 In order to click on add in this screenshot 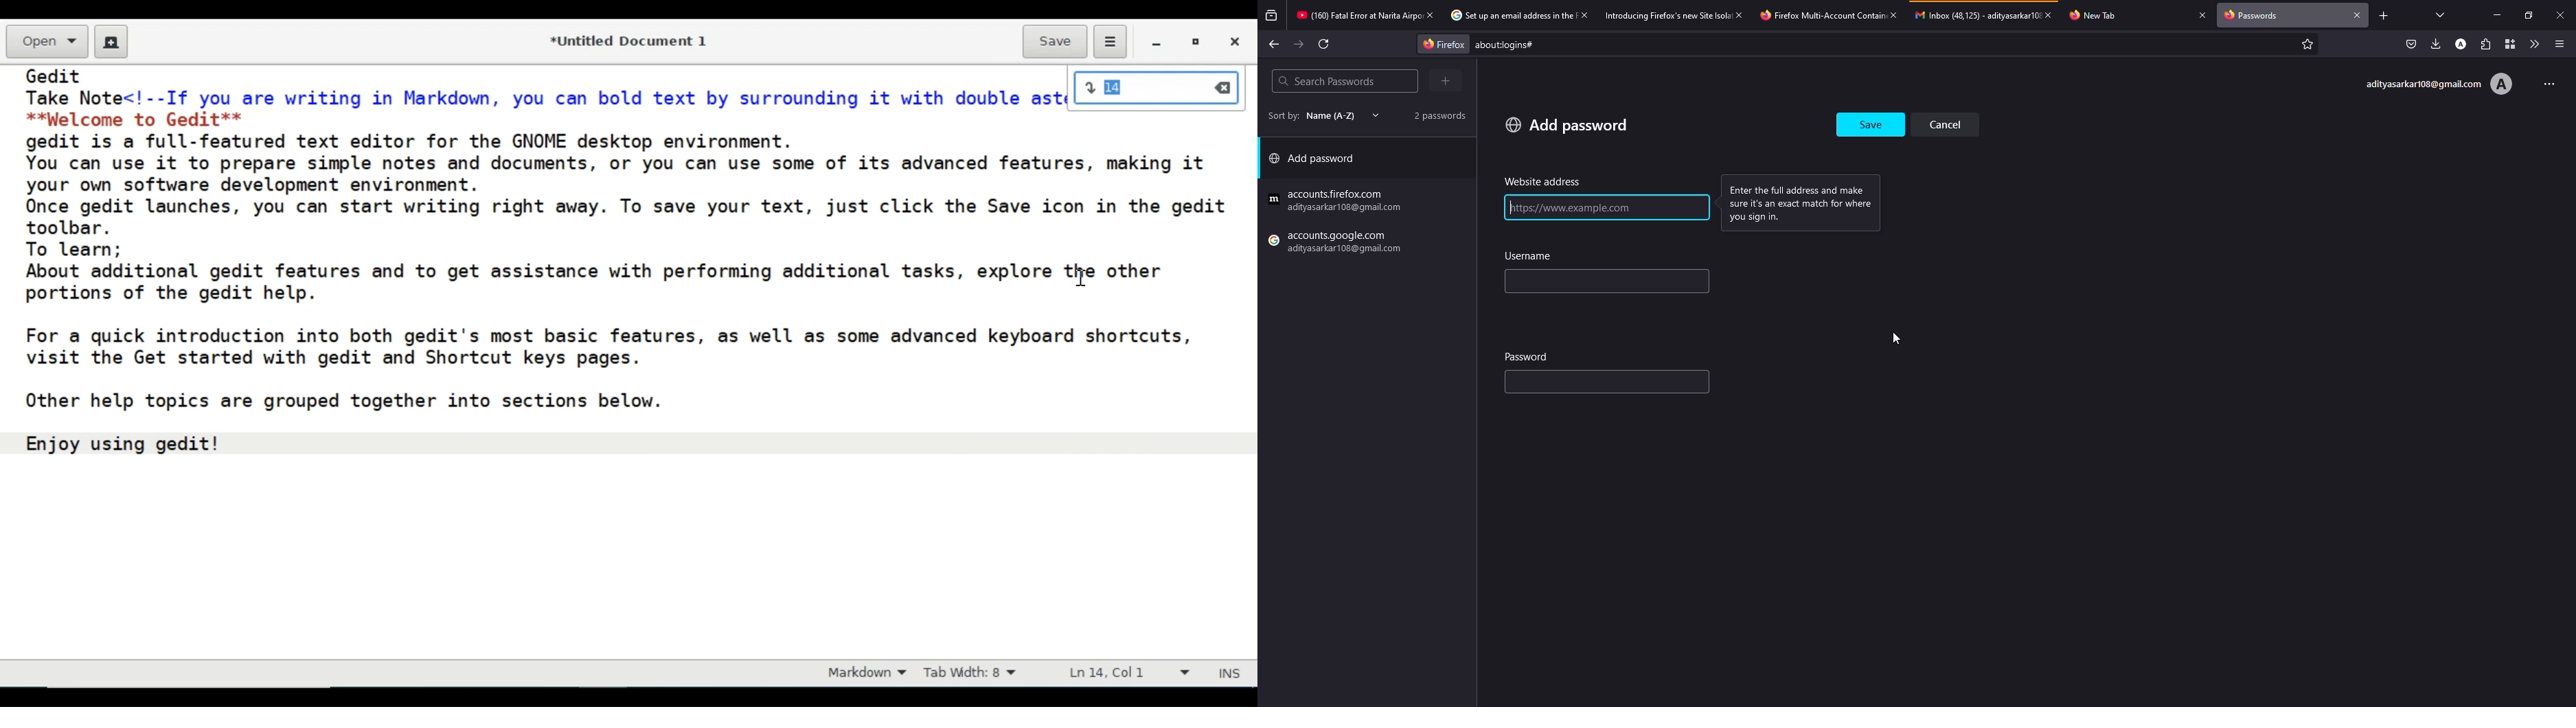, I will do `click(1567, 124)`.